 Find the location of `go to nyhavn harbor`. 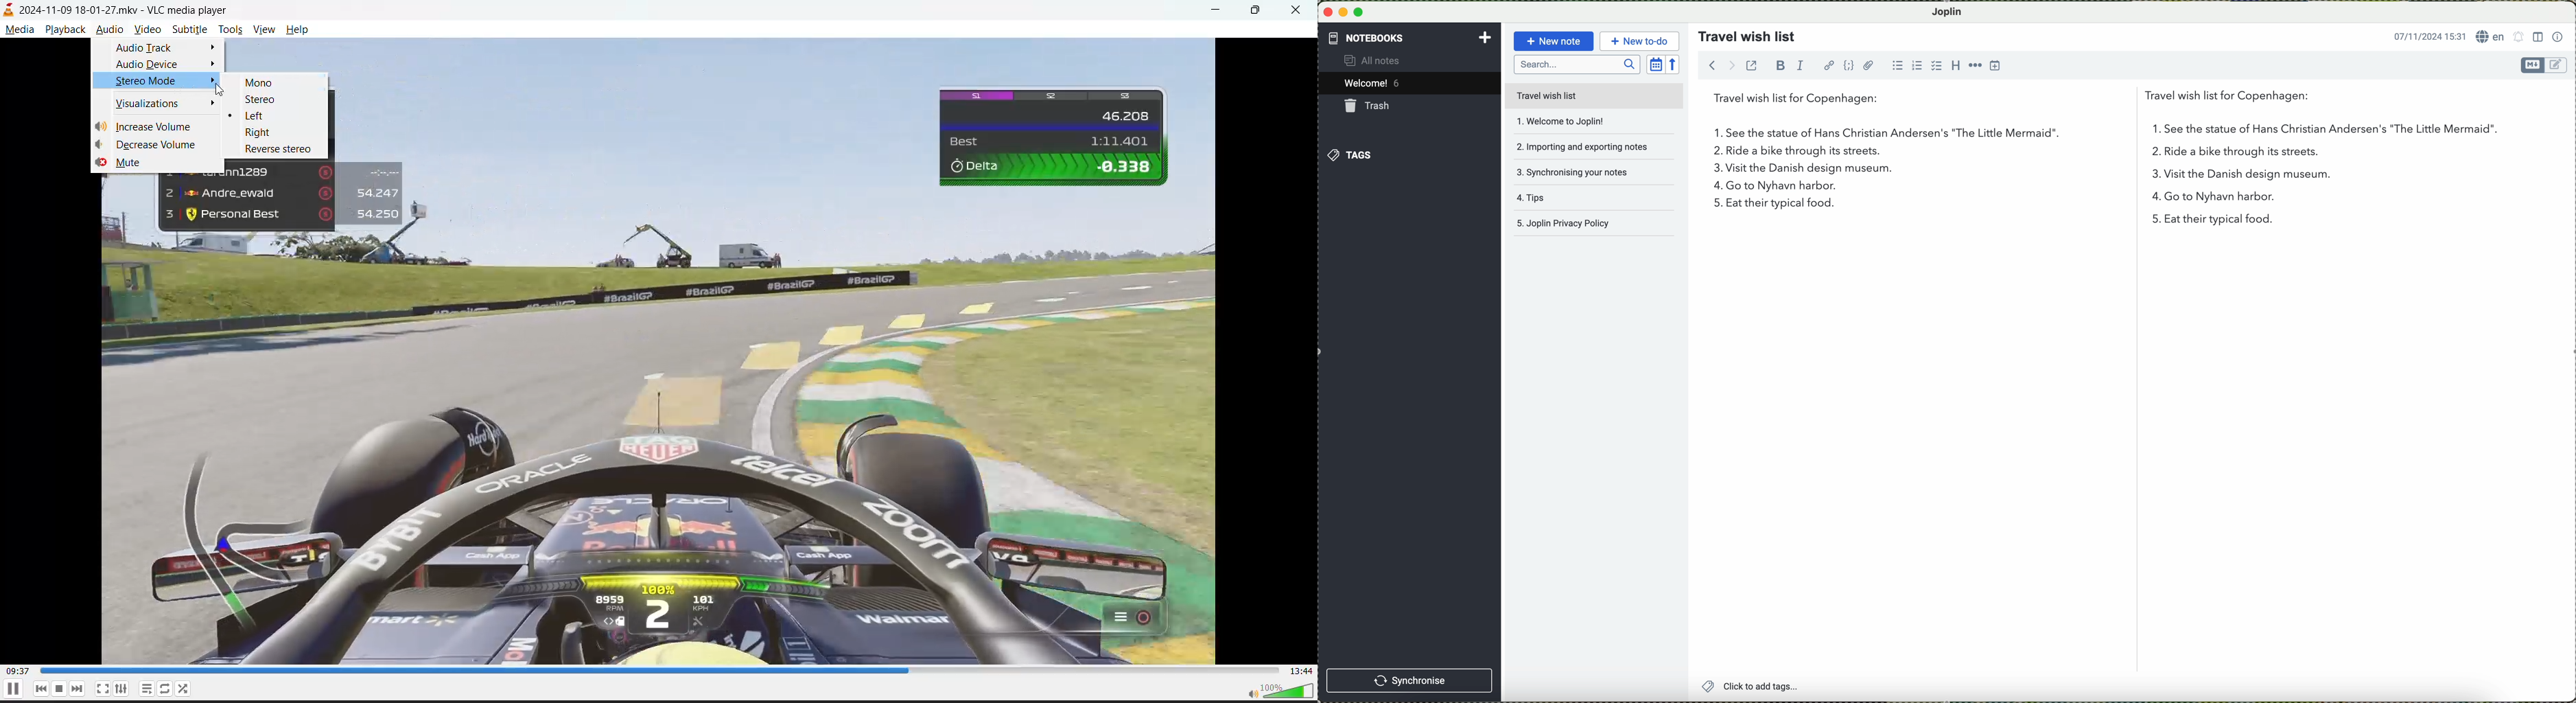

go to nyhavn harbor is located at coordinates (2016, 187).